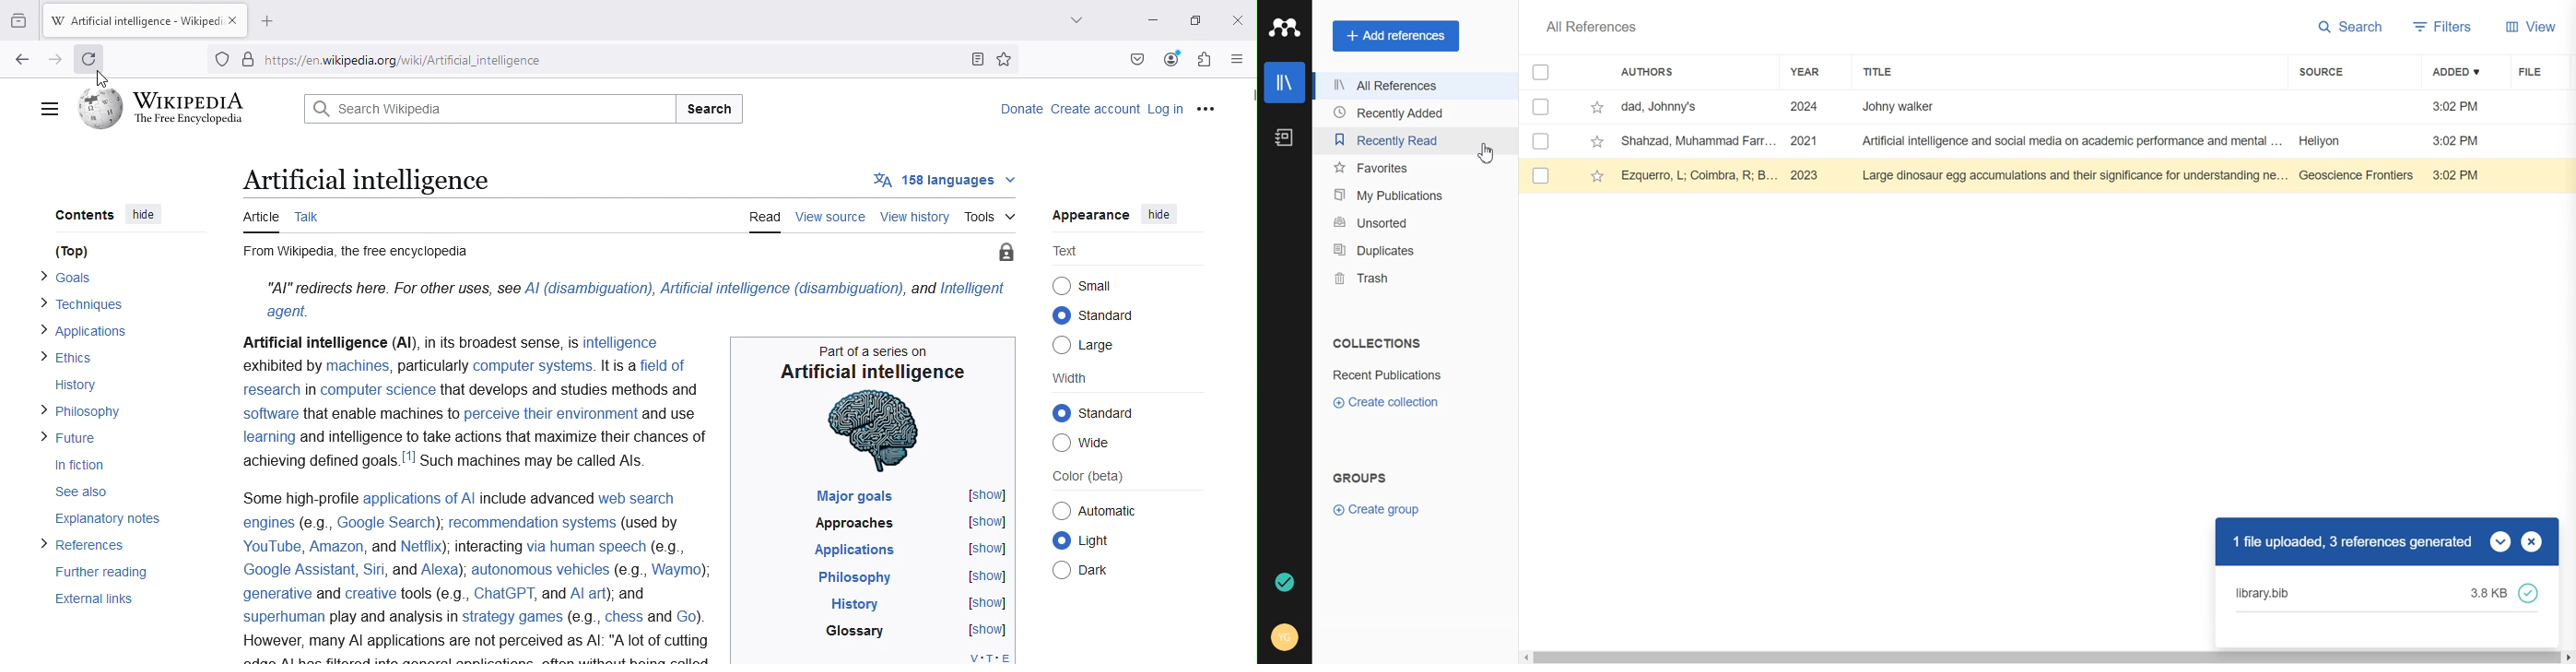  Describe the element at coordinates (1143, 21) in the screenshot. I see `Minimize` at that location.